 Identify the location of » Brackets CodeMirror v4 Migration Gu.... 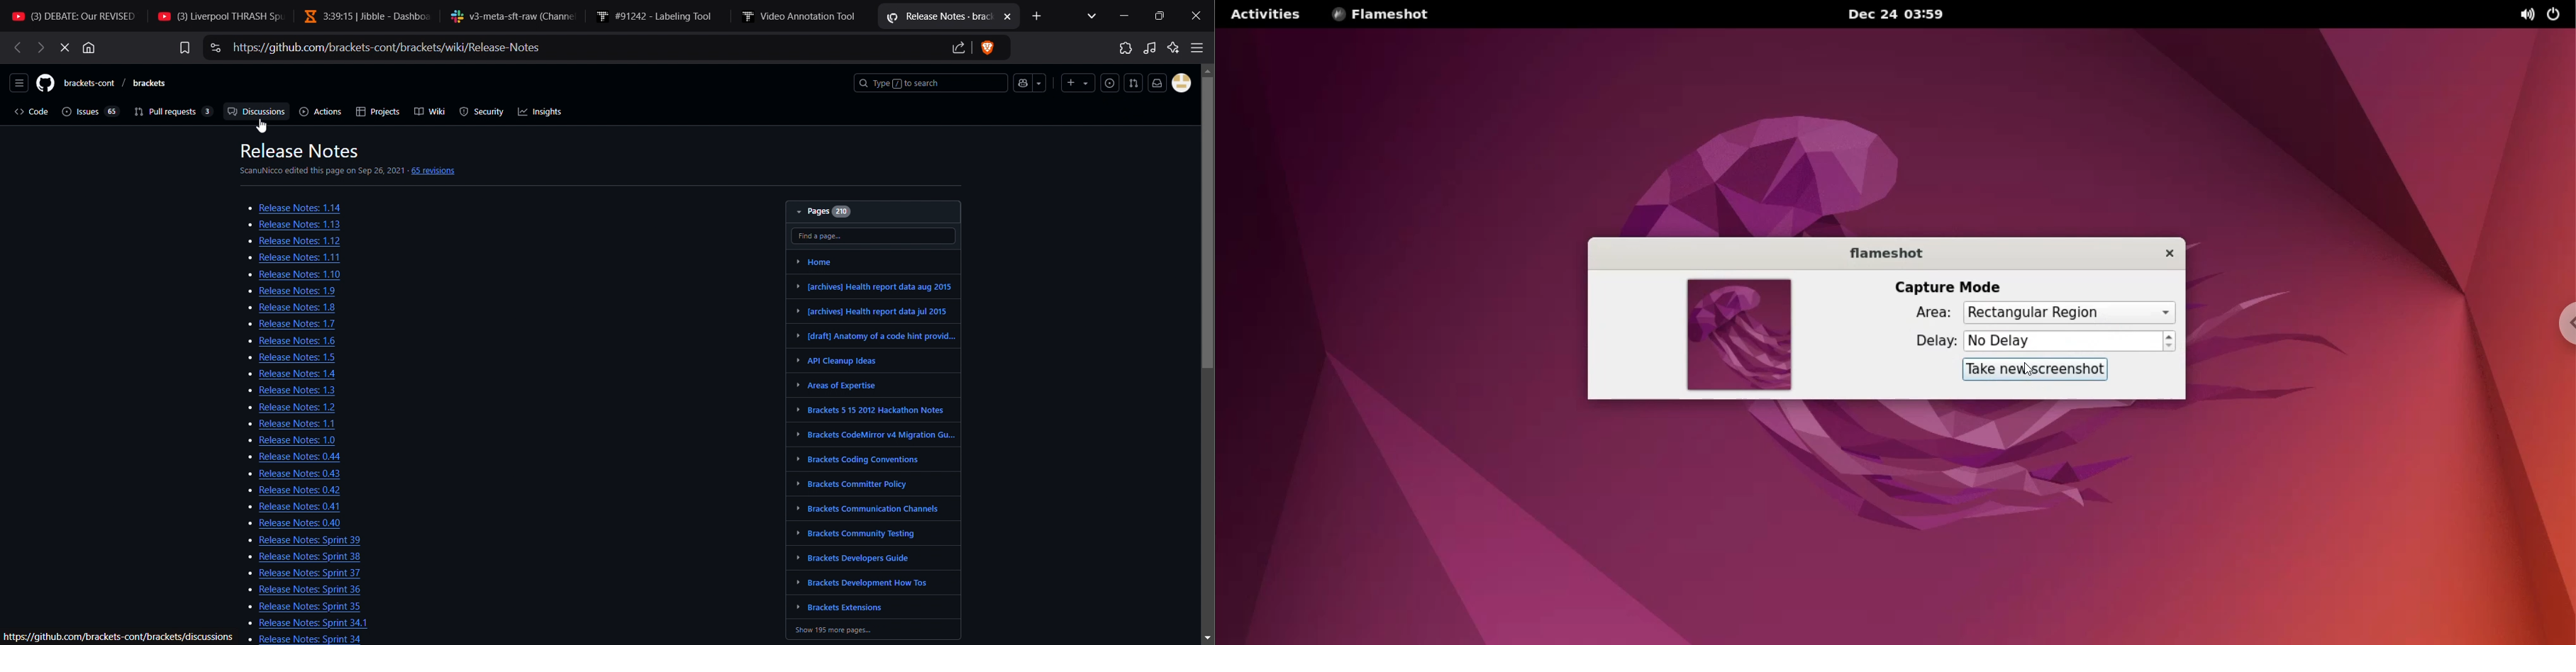
(874, 434).